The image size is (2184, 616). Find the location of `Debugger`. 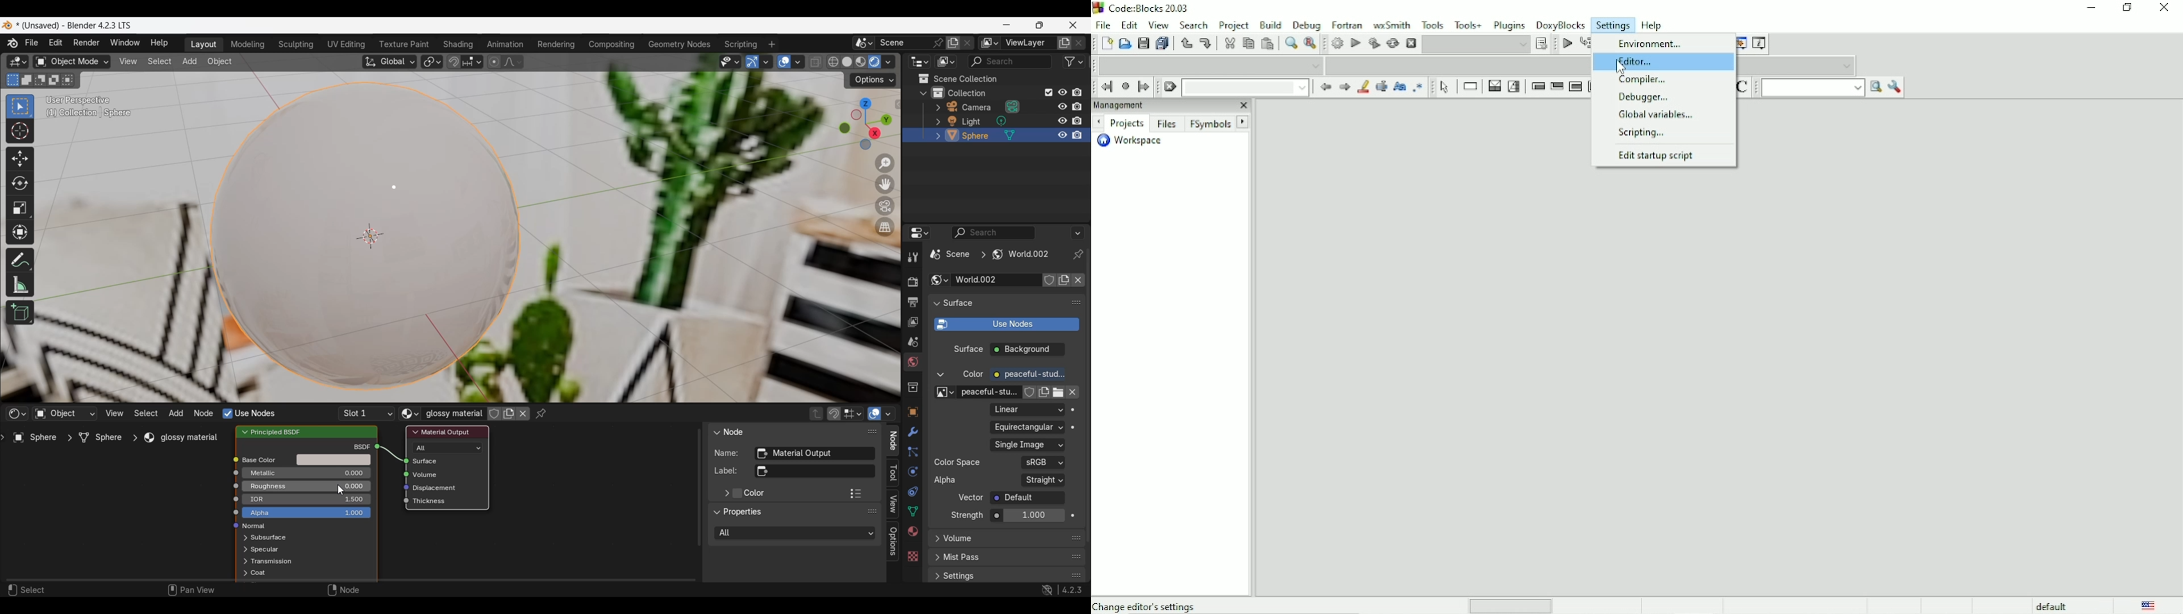

Debugger is located at coordinates (1658, 98).